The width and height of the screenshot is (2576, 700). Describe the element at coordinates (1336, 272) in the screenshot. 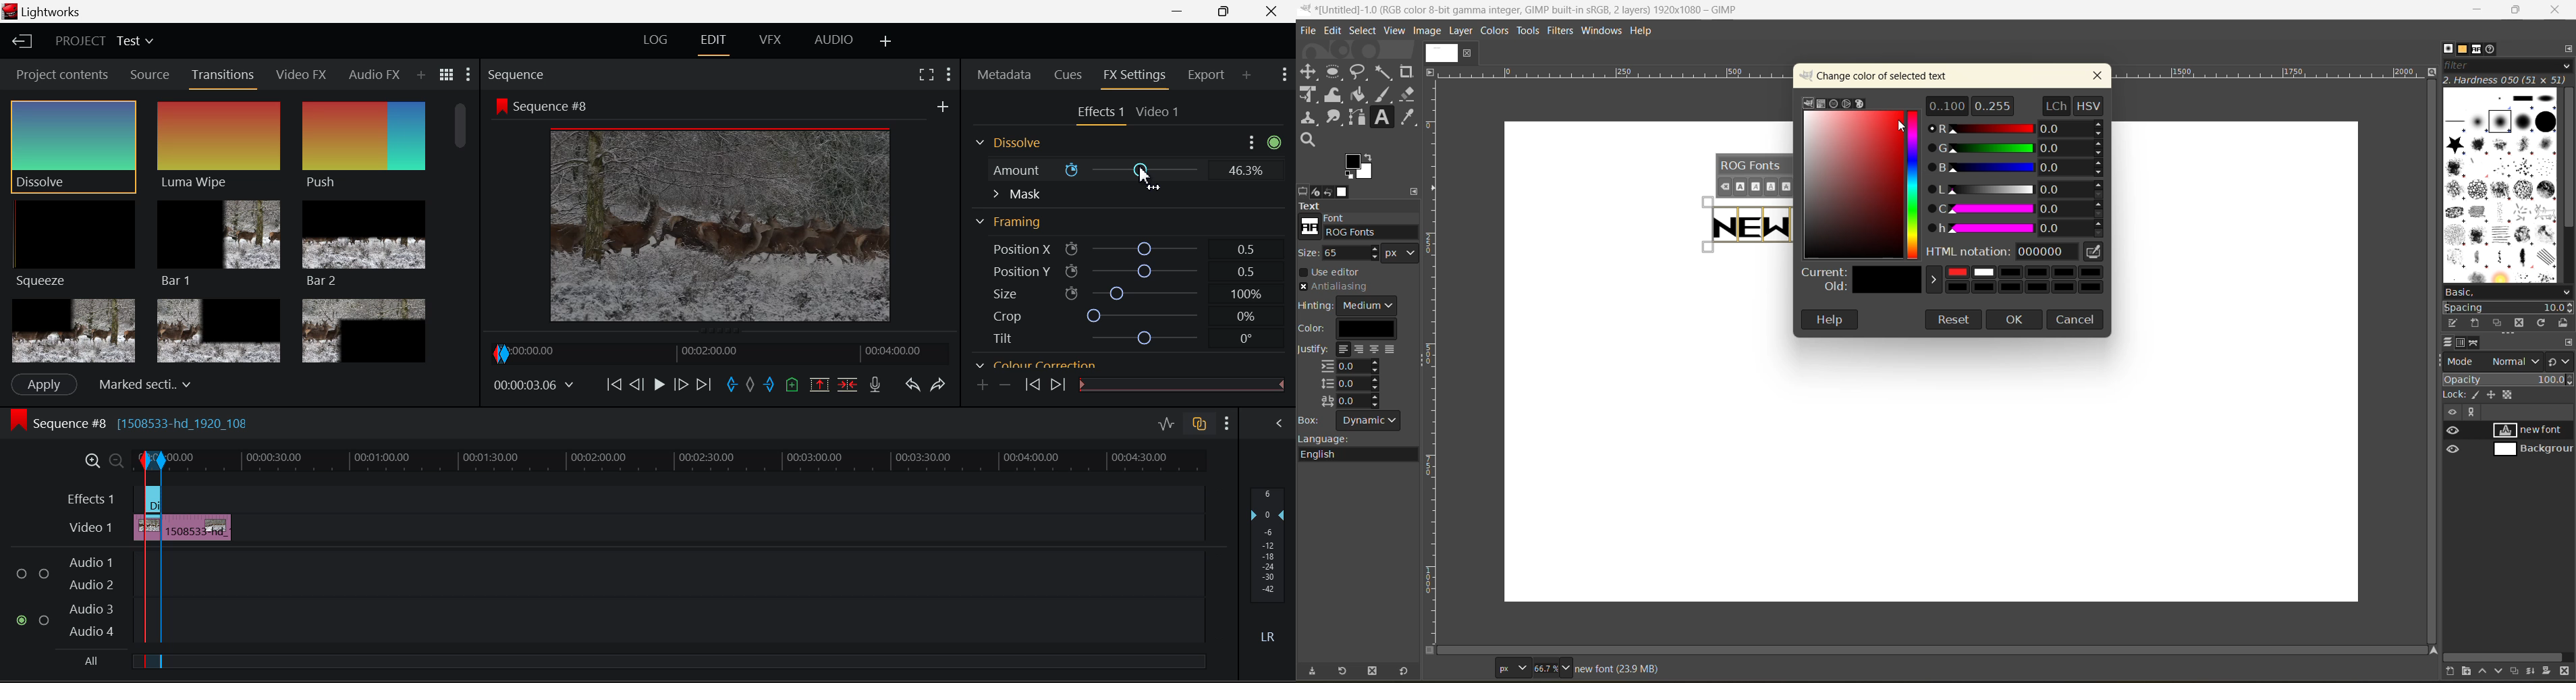

I see `use editor` at that location.